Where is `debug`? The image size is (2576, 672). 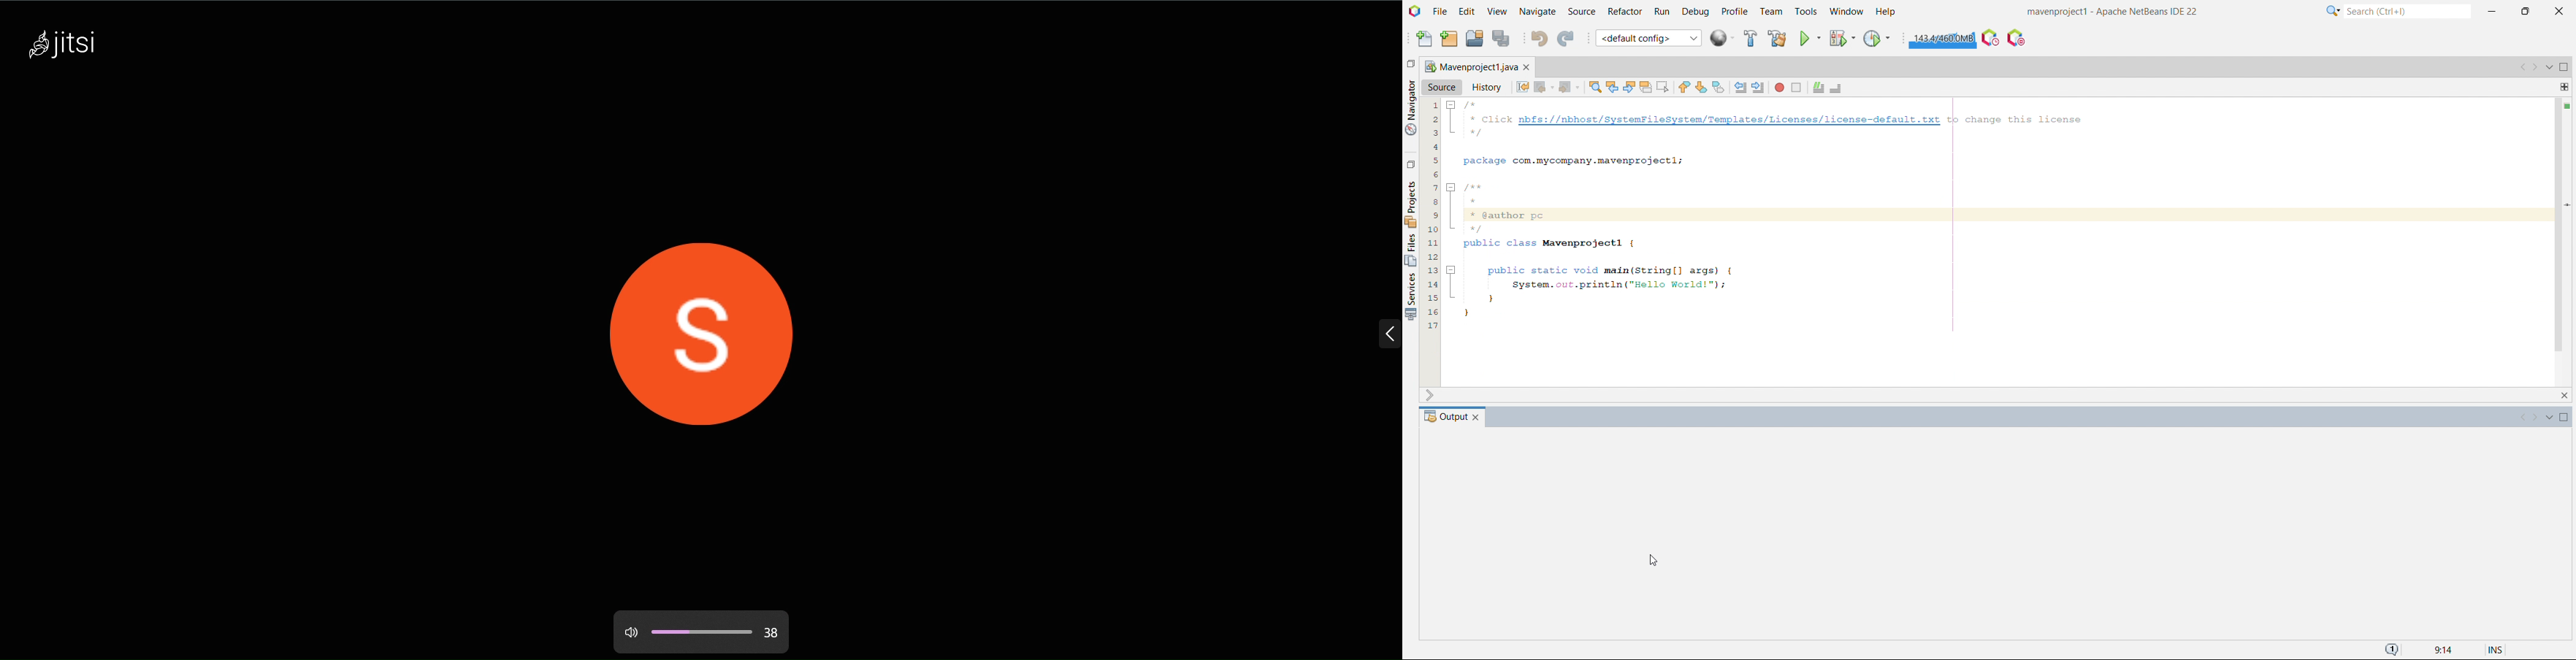 debug is located at coordinates (1695, 12).